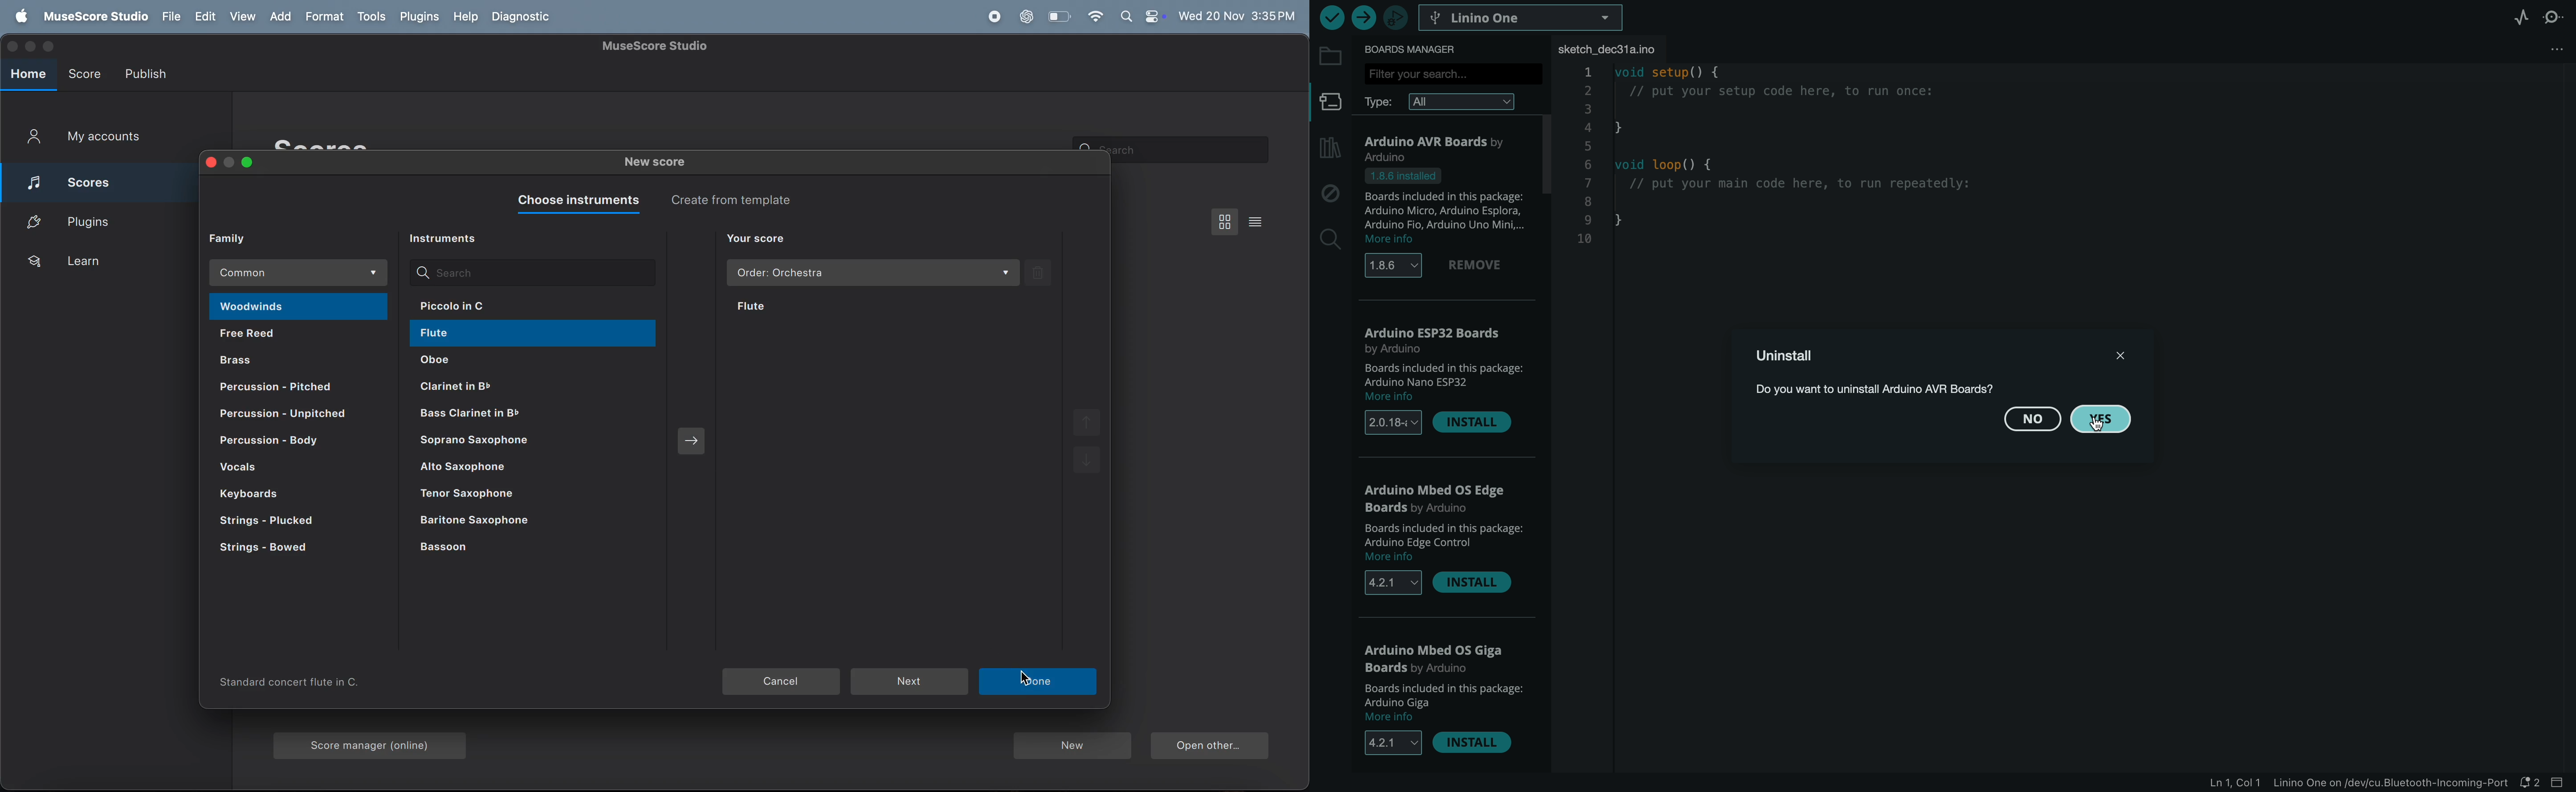  What do you see at coordinates (285, 415) in the screenshot?
I see `percussion pitched` at bounding box center [285, 415].